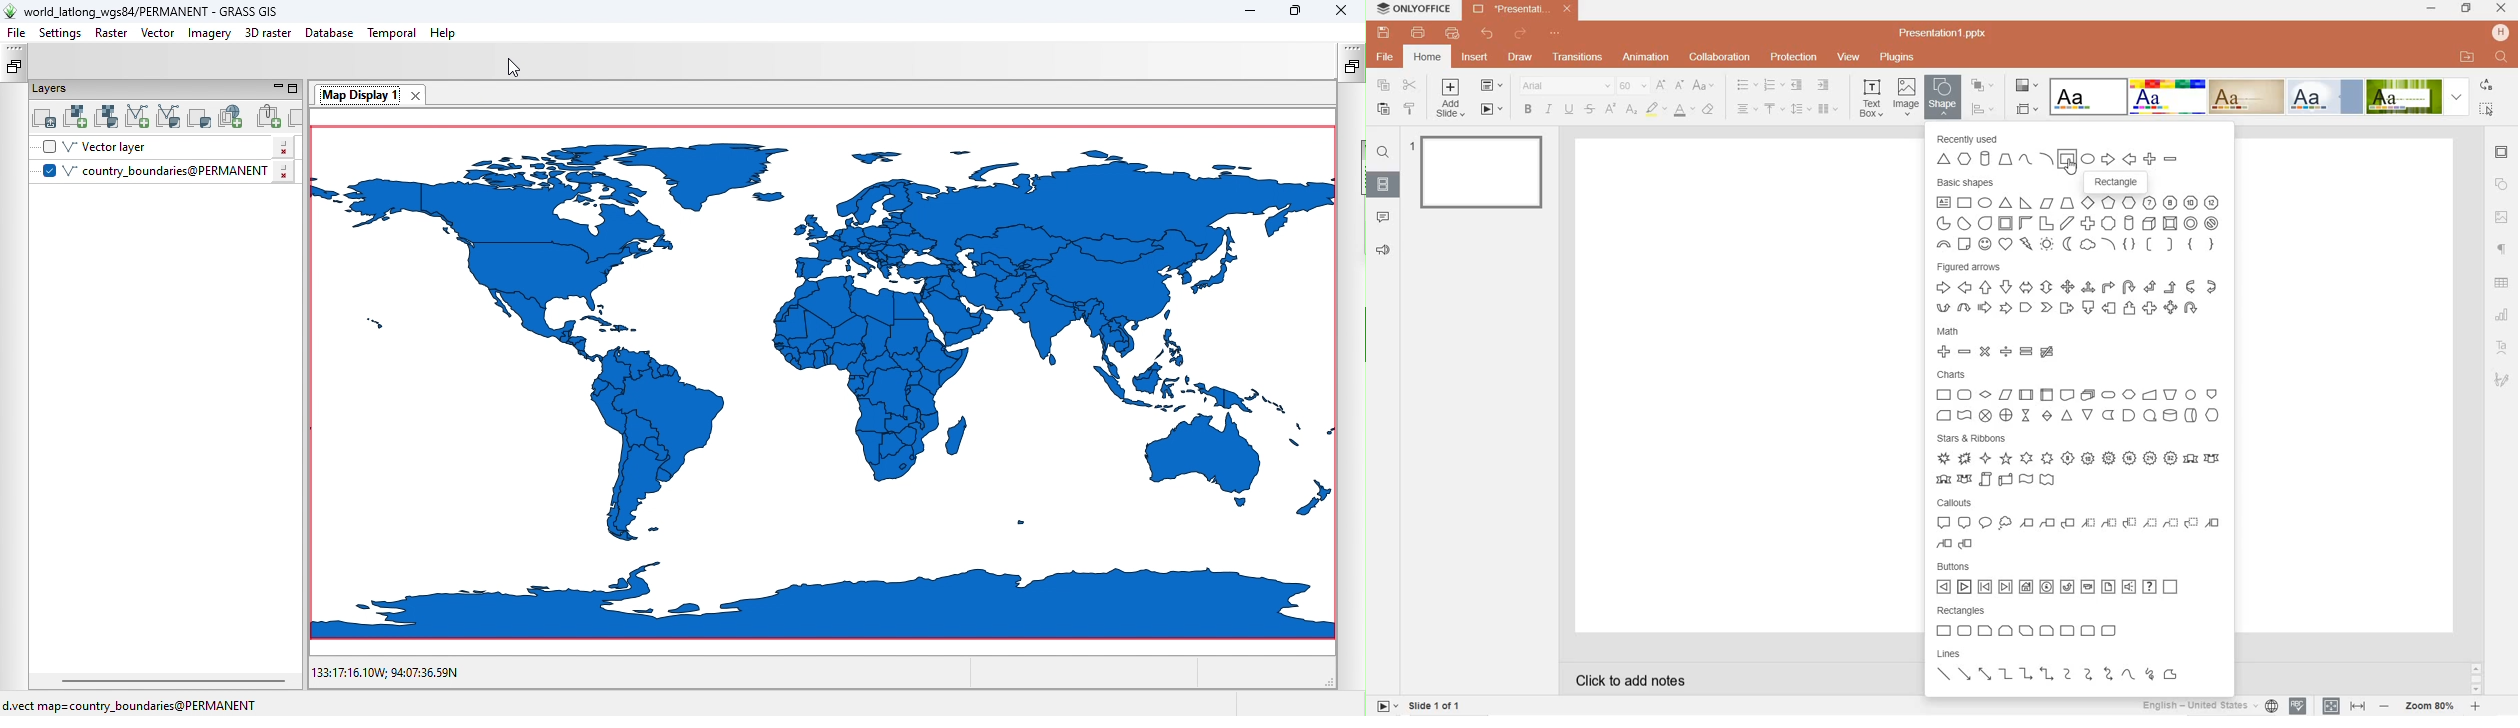 This screenshot has width=2520, height=728. I want to click on Curved Connector, so click(2069, 676).